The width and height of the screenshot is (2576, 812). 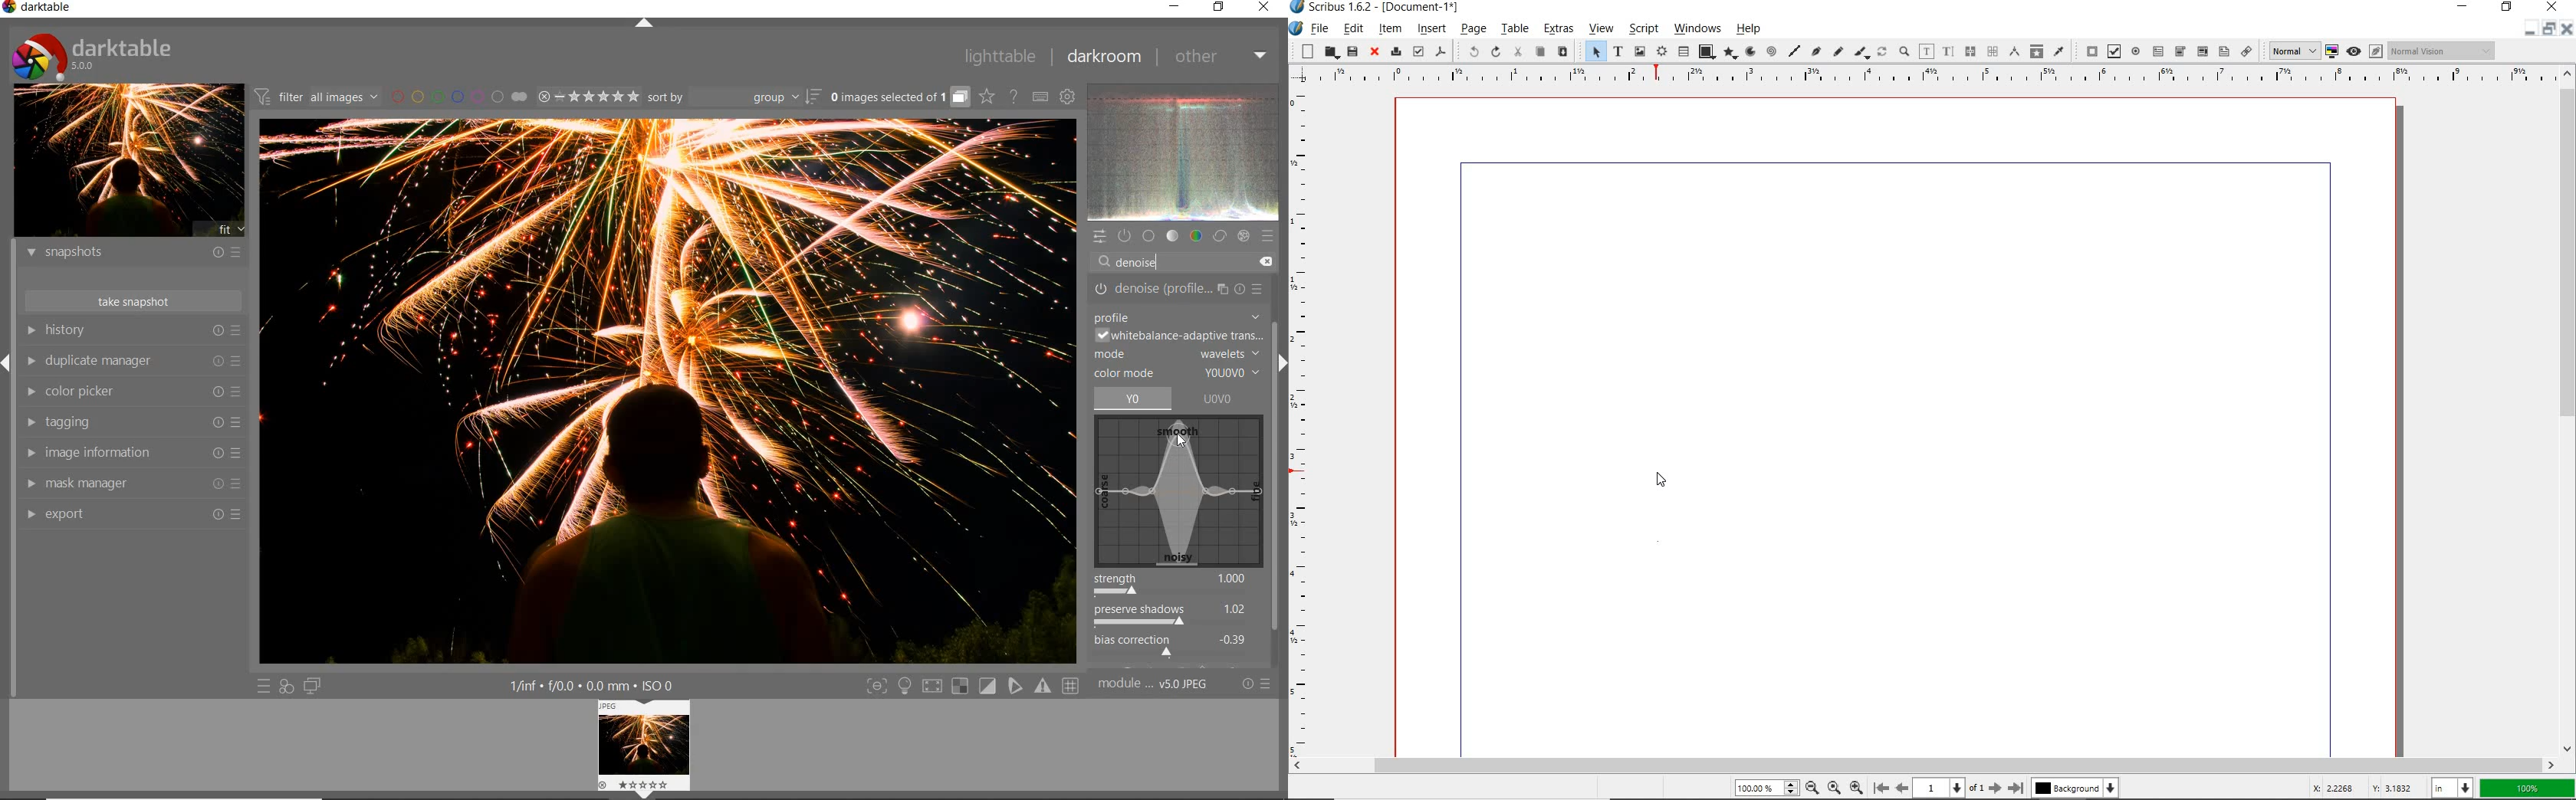 I want to click on WHITEBALANCE-ADAPTIVE TRANSITION, so click(x=1178, y=336).